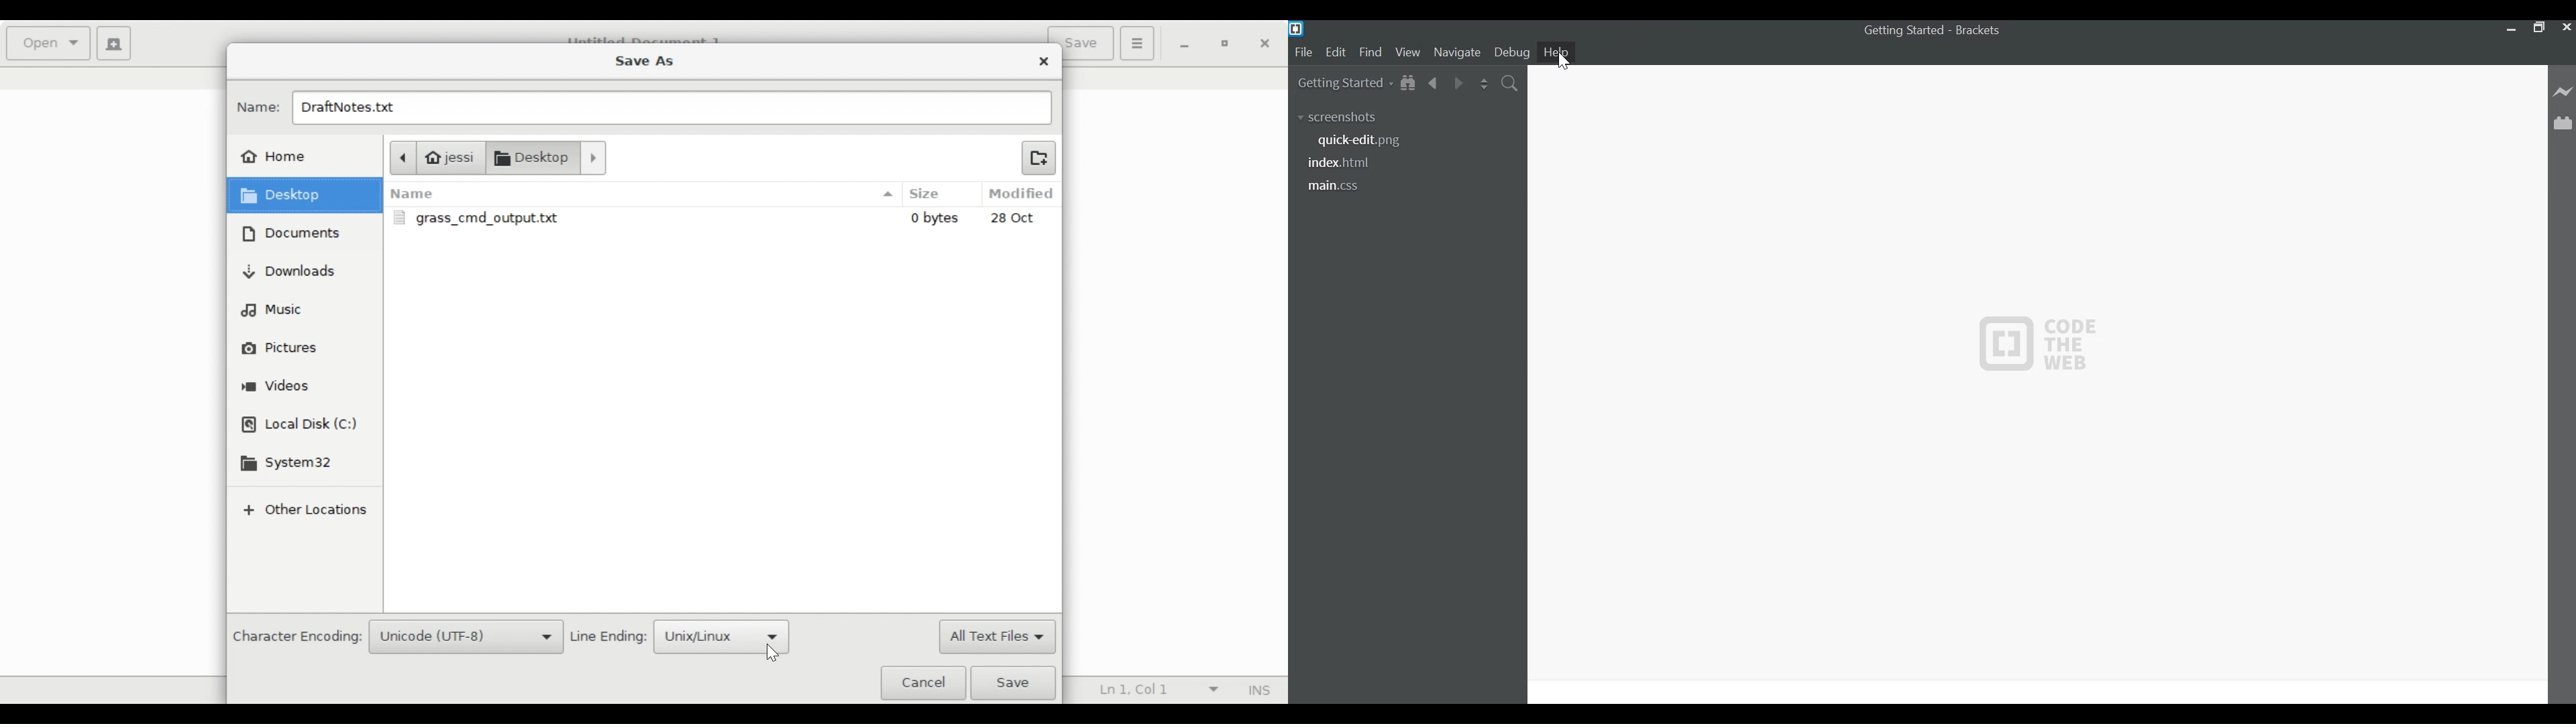  Describe the element at coordinates (301, 426) in the screenshot. I see `Local Disk (C)` at that location.